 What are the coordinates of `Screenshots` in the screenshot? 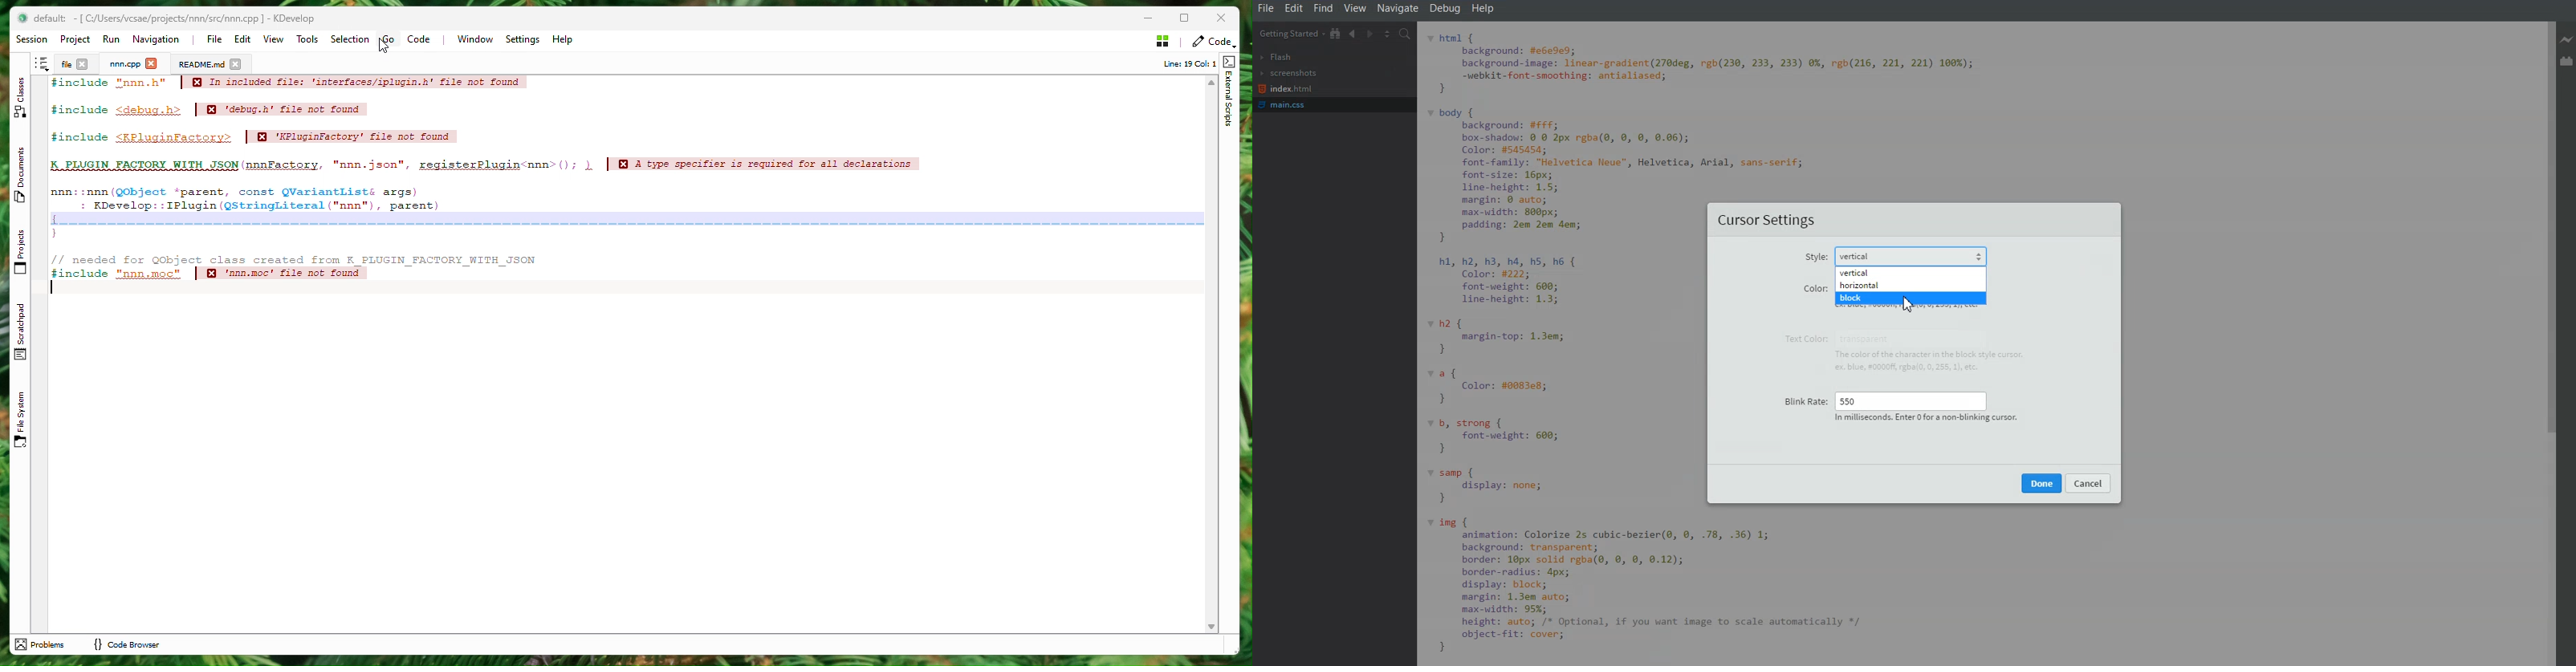 It's located at (1288, 73).